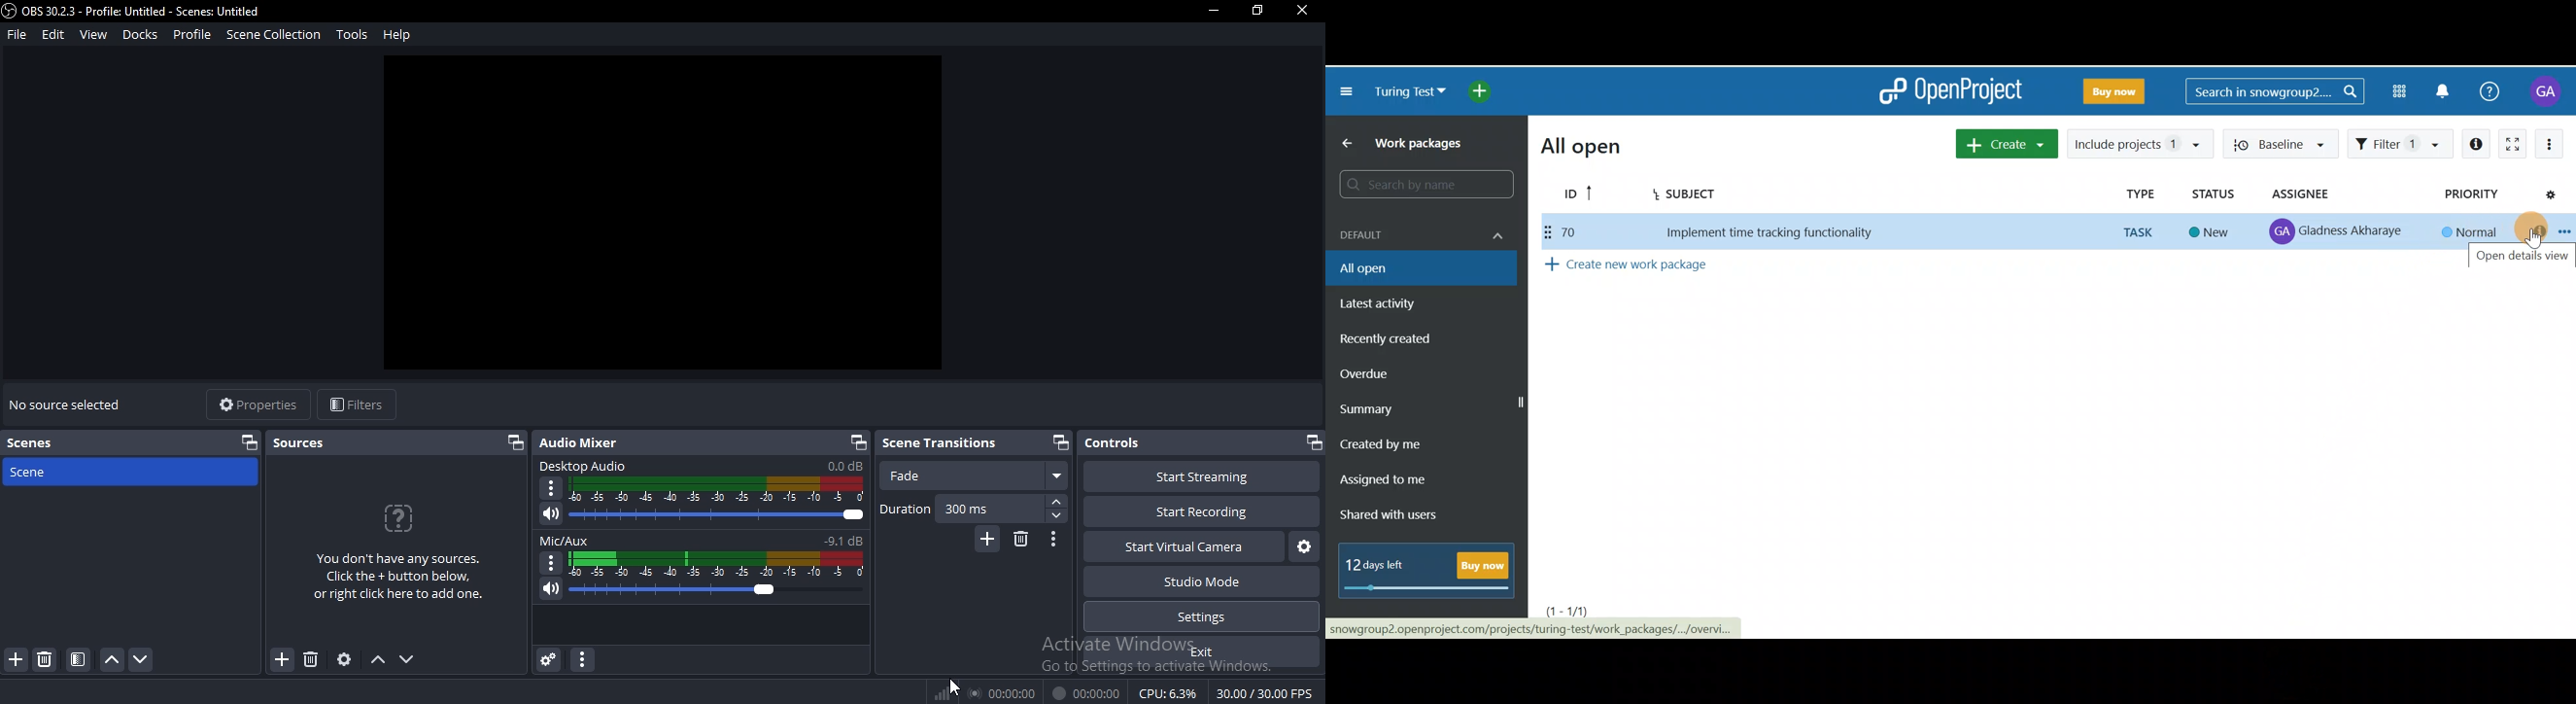 The height and width of the screenshot is (728, 2576). Describe the element at coordinates (407, 659) in the screenshot. I see `move down` at that location.